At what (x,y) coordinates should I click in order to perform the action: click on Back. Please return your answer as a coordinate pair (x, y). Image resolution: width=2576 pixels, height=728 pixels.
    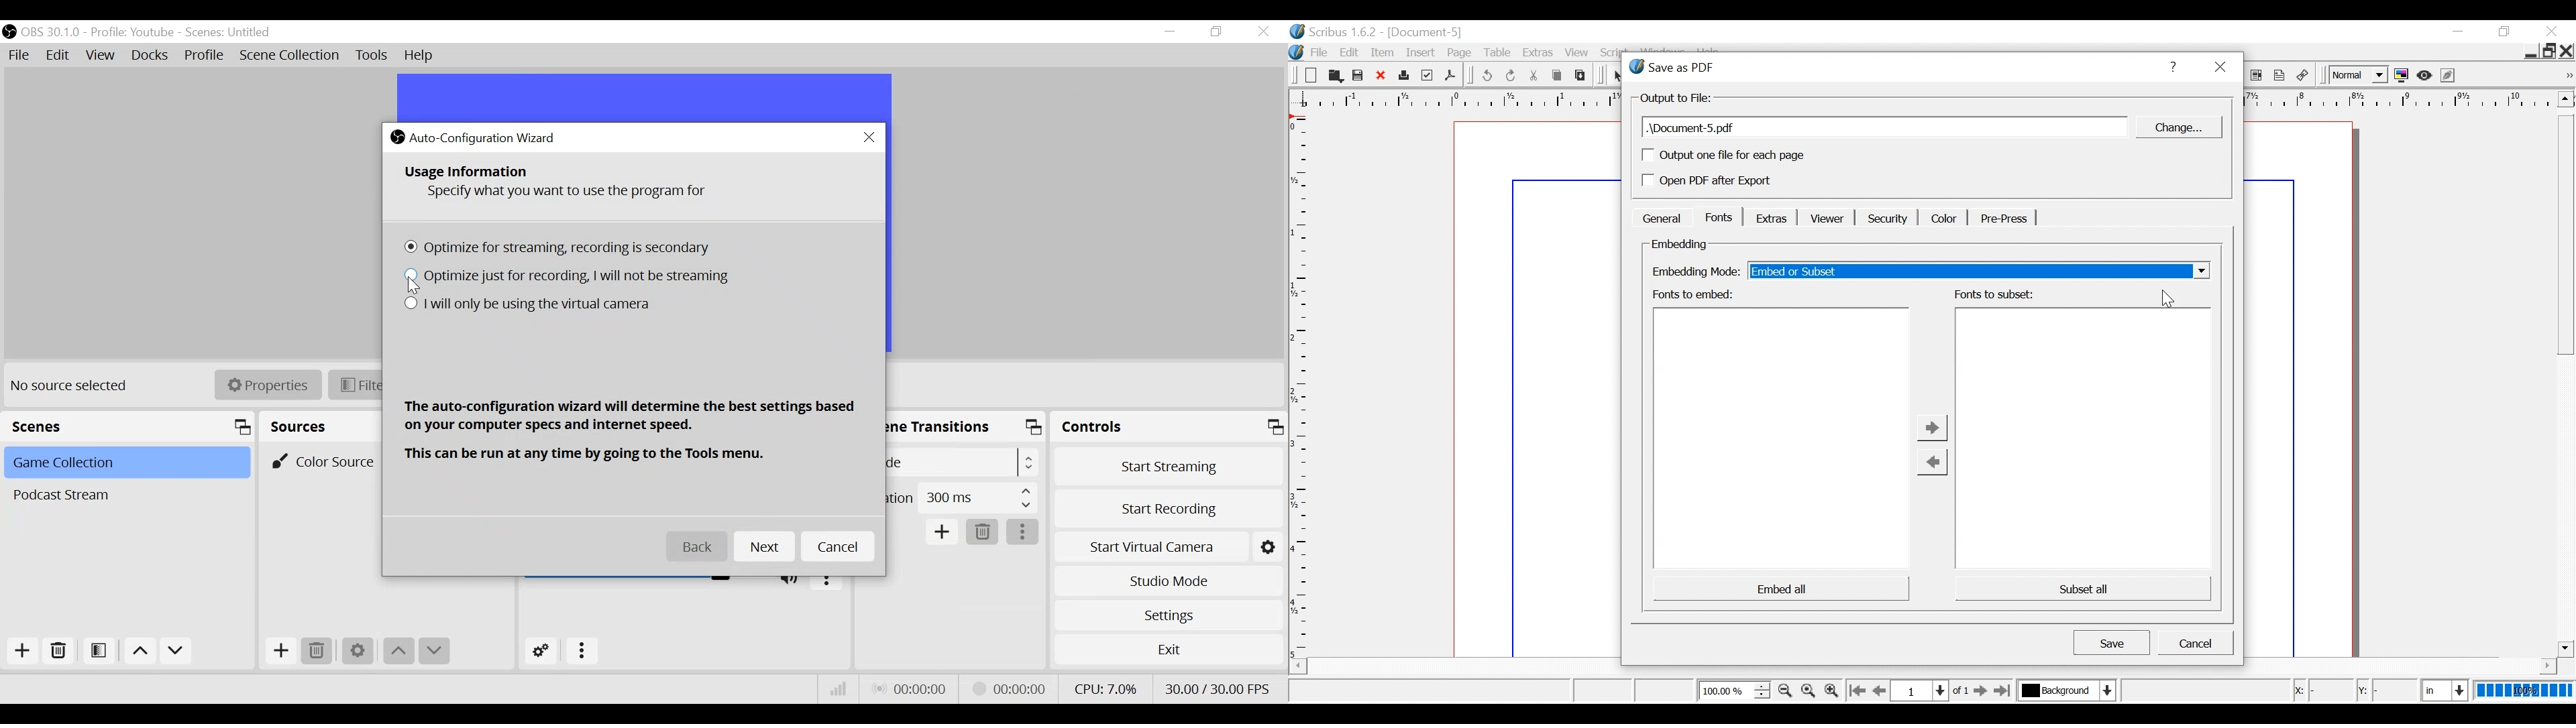
    Looking at the image, I should click on (698, 548).